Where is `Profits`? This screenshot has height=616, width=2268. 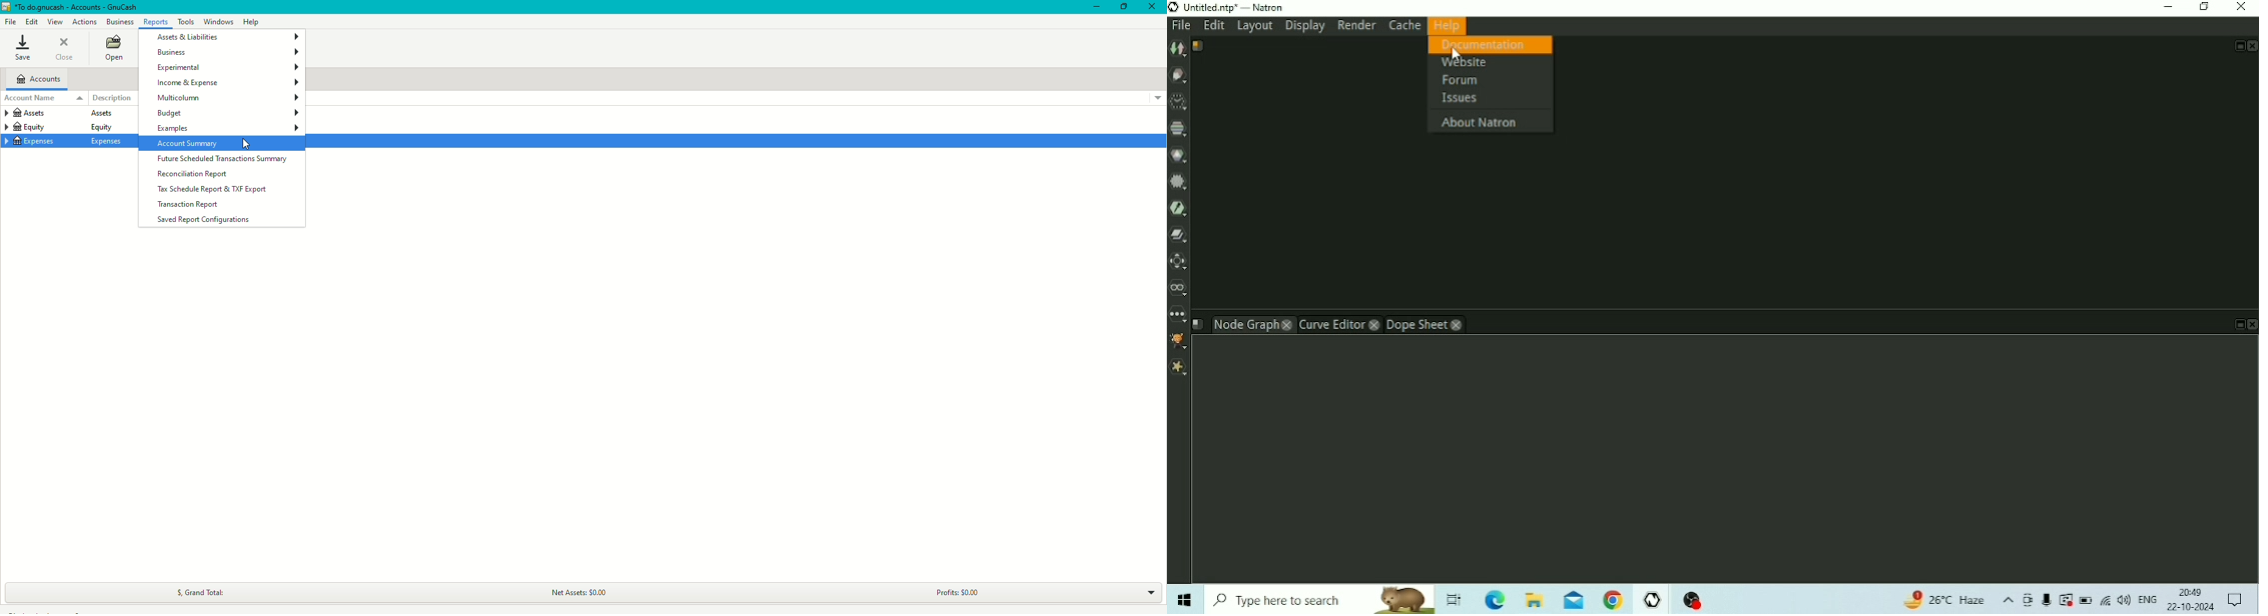 Profits is located at coordinates (943, 593).